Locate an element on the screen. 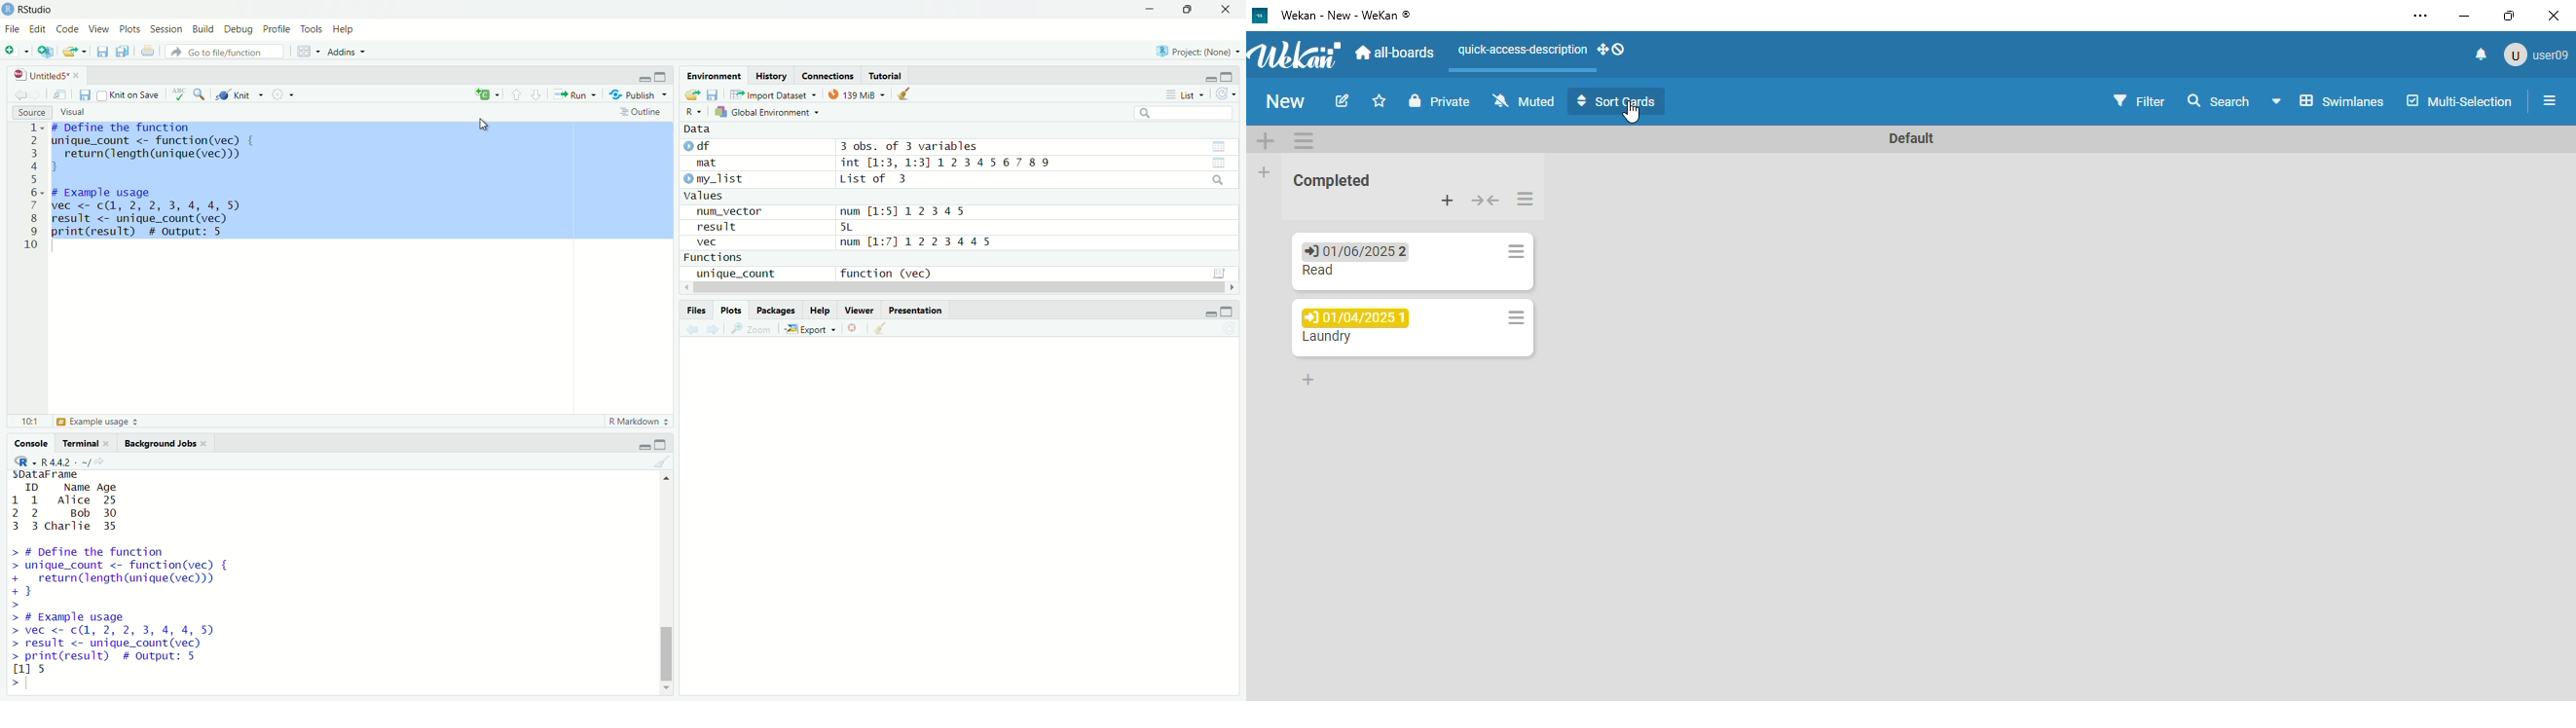  settings is located at coordinates (281, 94).